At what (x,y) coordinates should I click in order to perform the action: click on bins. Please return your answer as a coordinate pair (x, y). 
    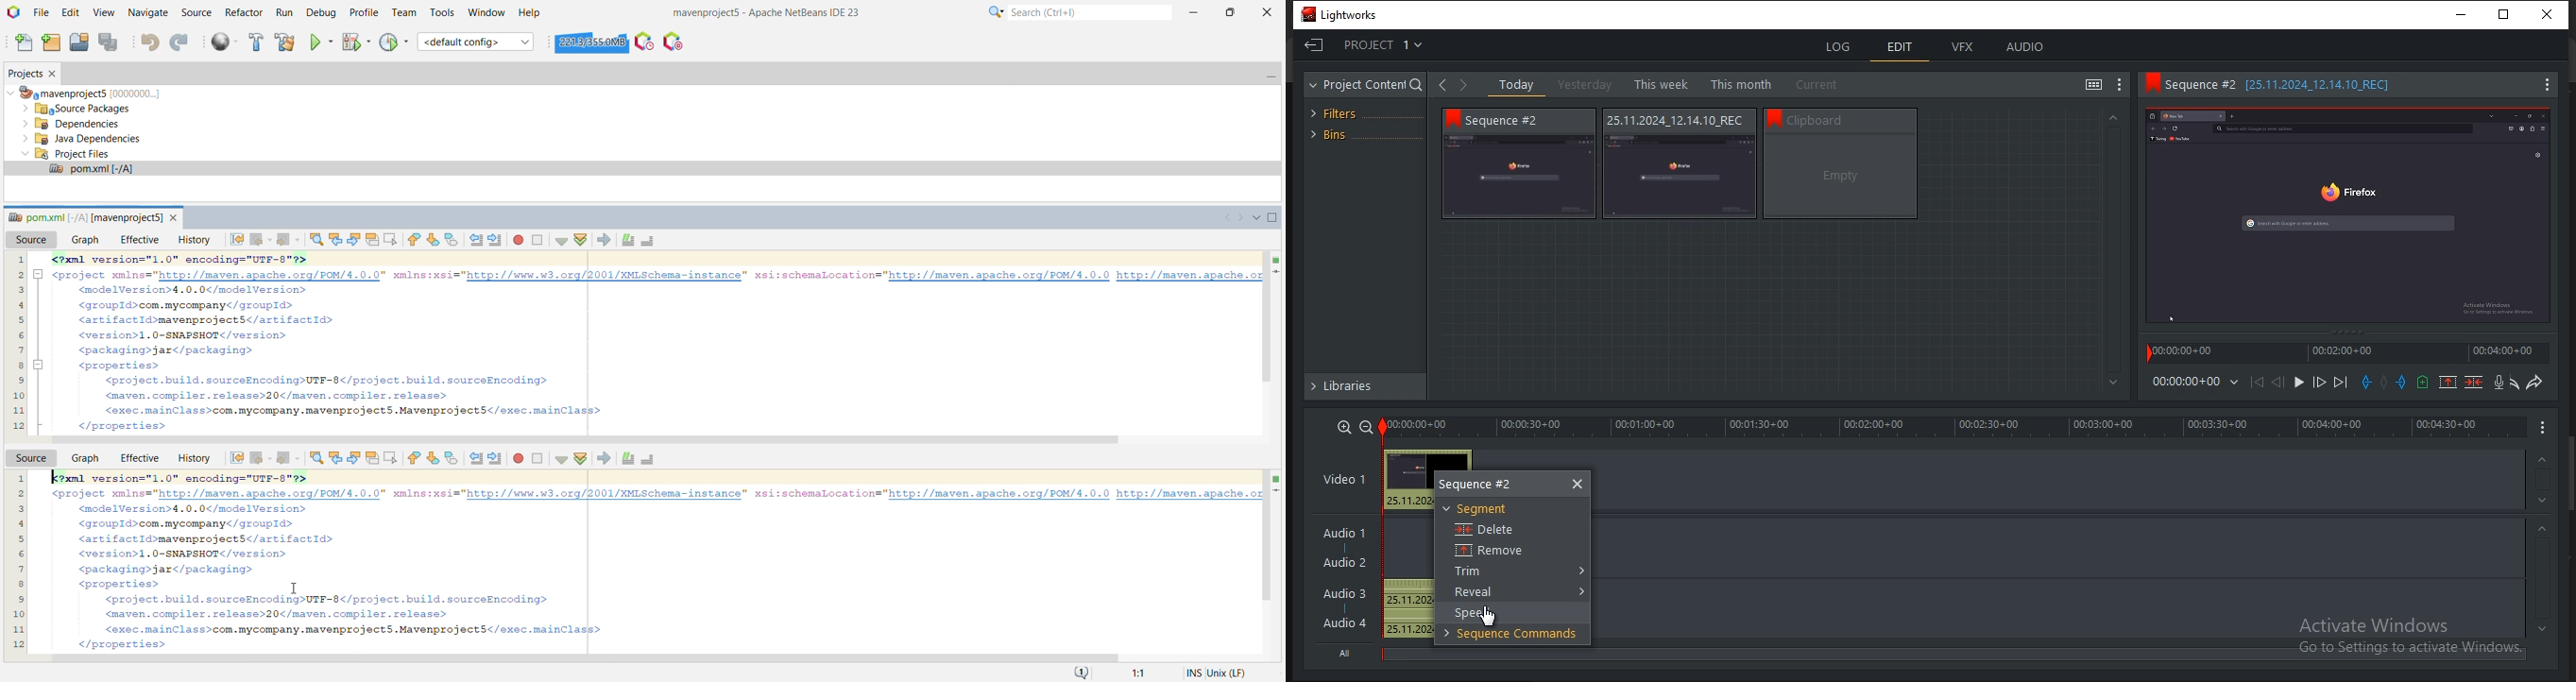
    Looking at the image, I should click on (1361, 133).